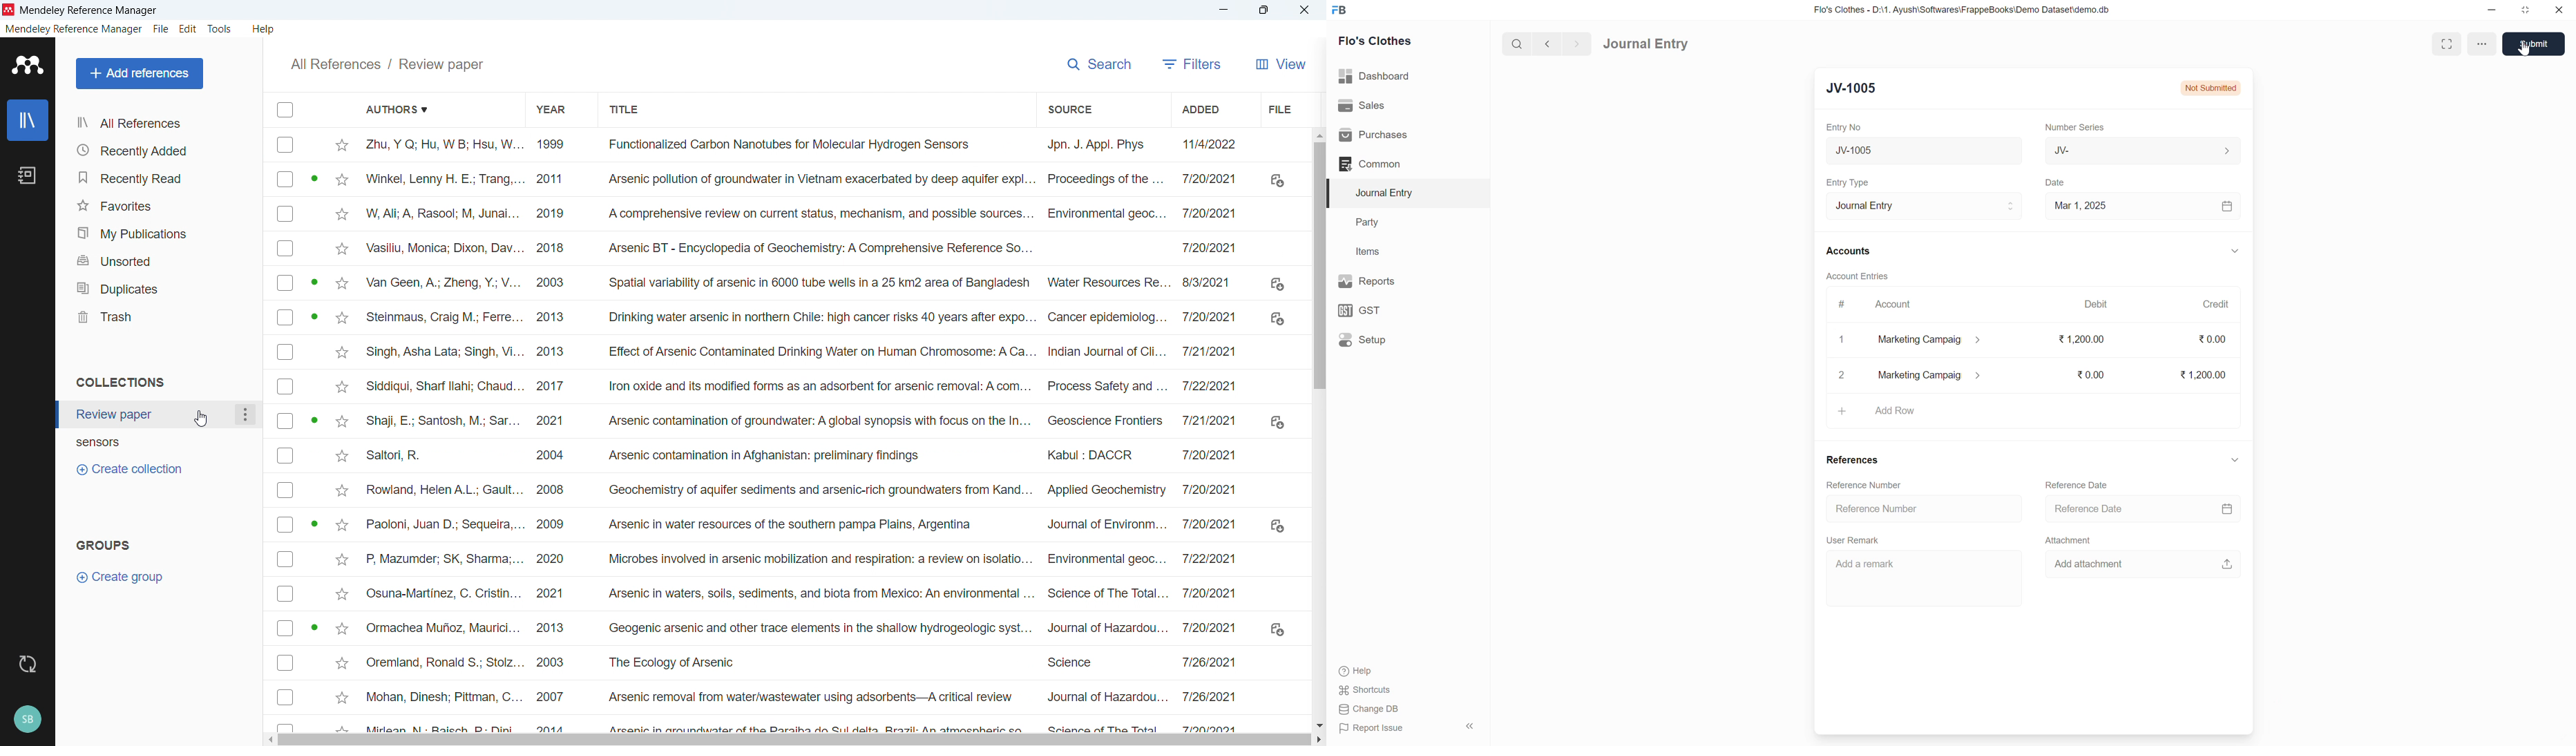 The image size is (2576, 756). Describe the element at coordinates (1367, 251) in the screenshot. I see `Items` at that location.